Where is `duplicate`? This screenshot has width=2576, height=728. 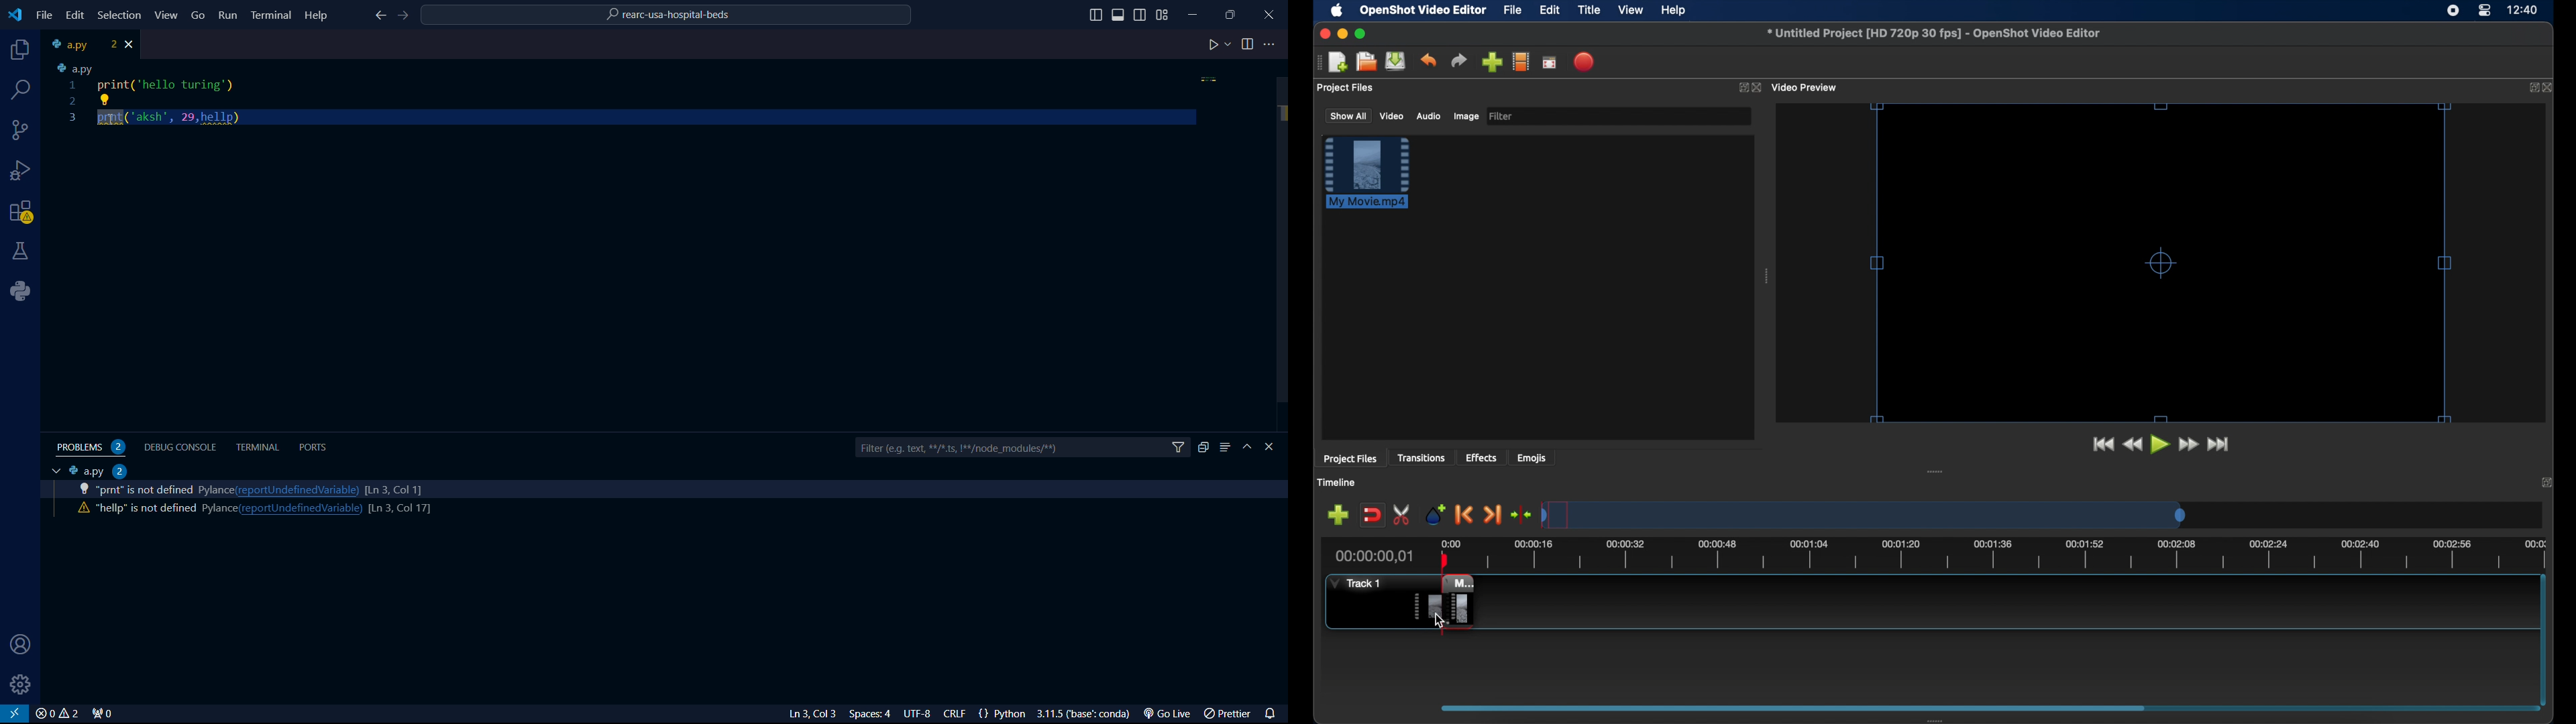 duplicate is located at coordinates (1203, 447).